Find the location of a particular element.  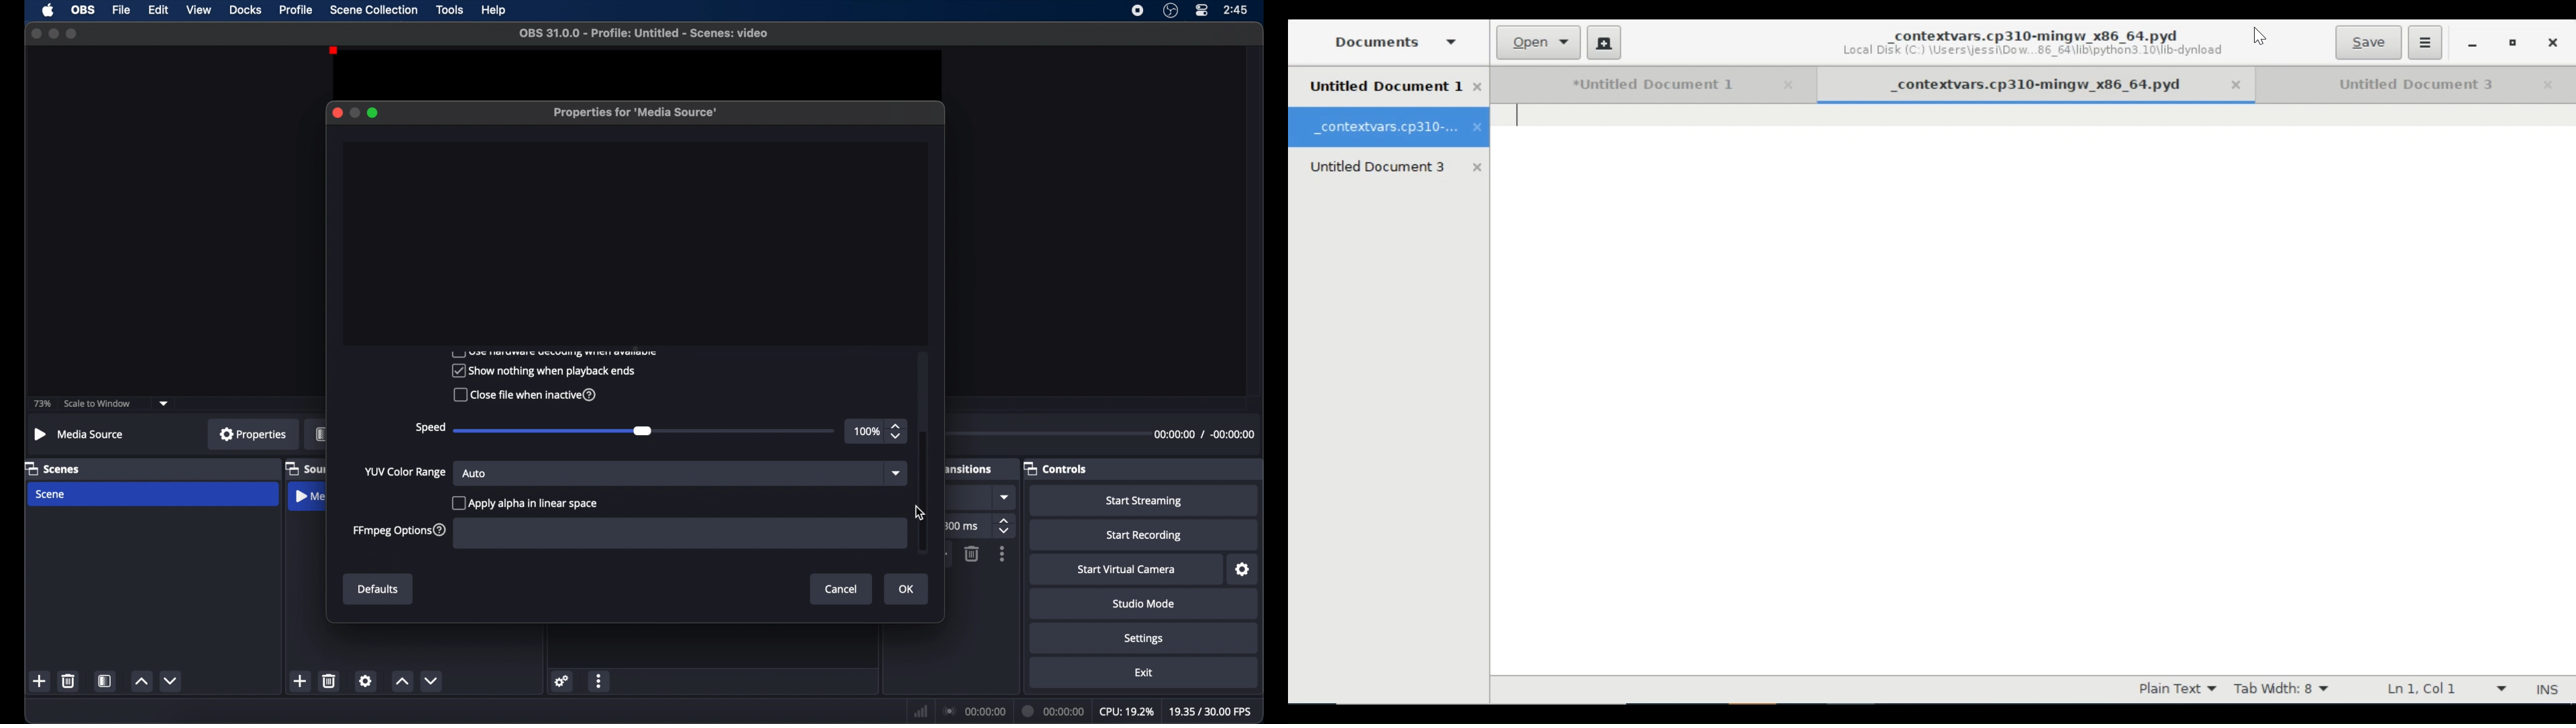

delete is located at coordinates (69, 680).